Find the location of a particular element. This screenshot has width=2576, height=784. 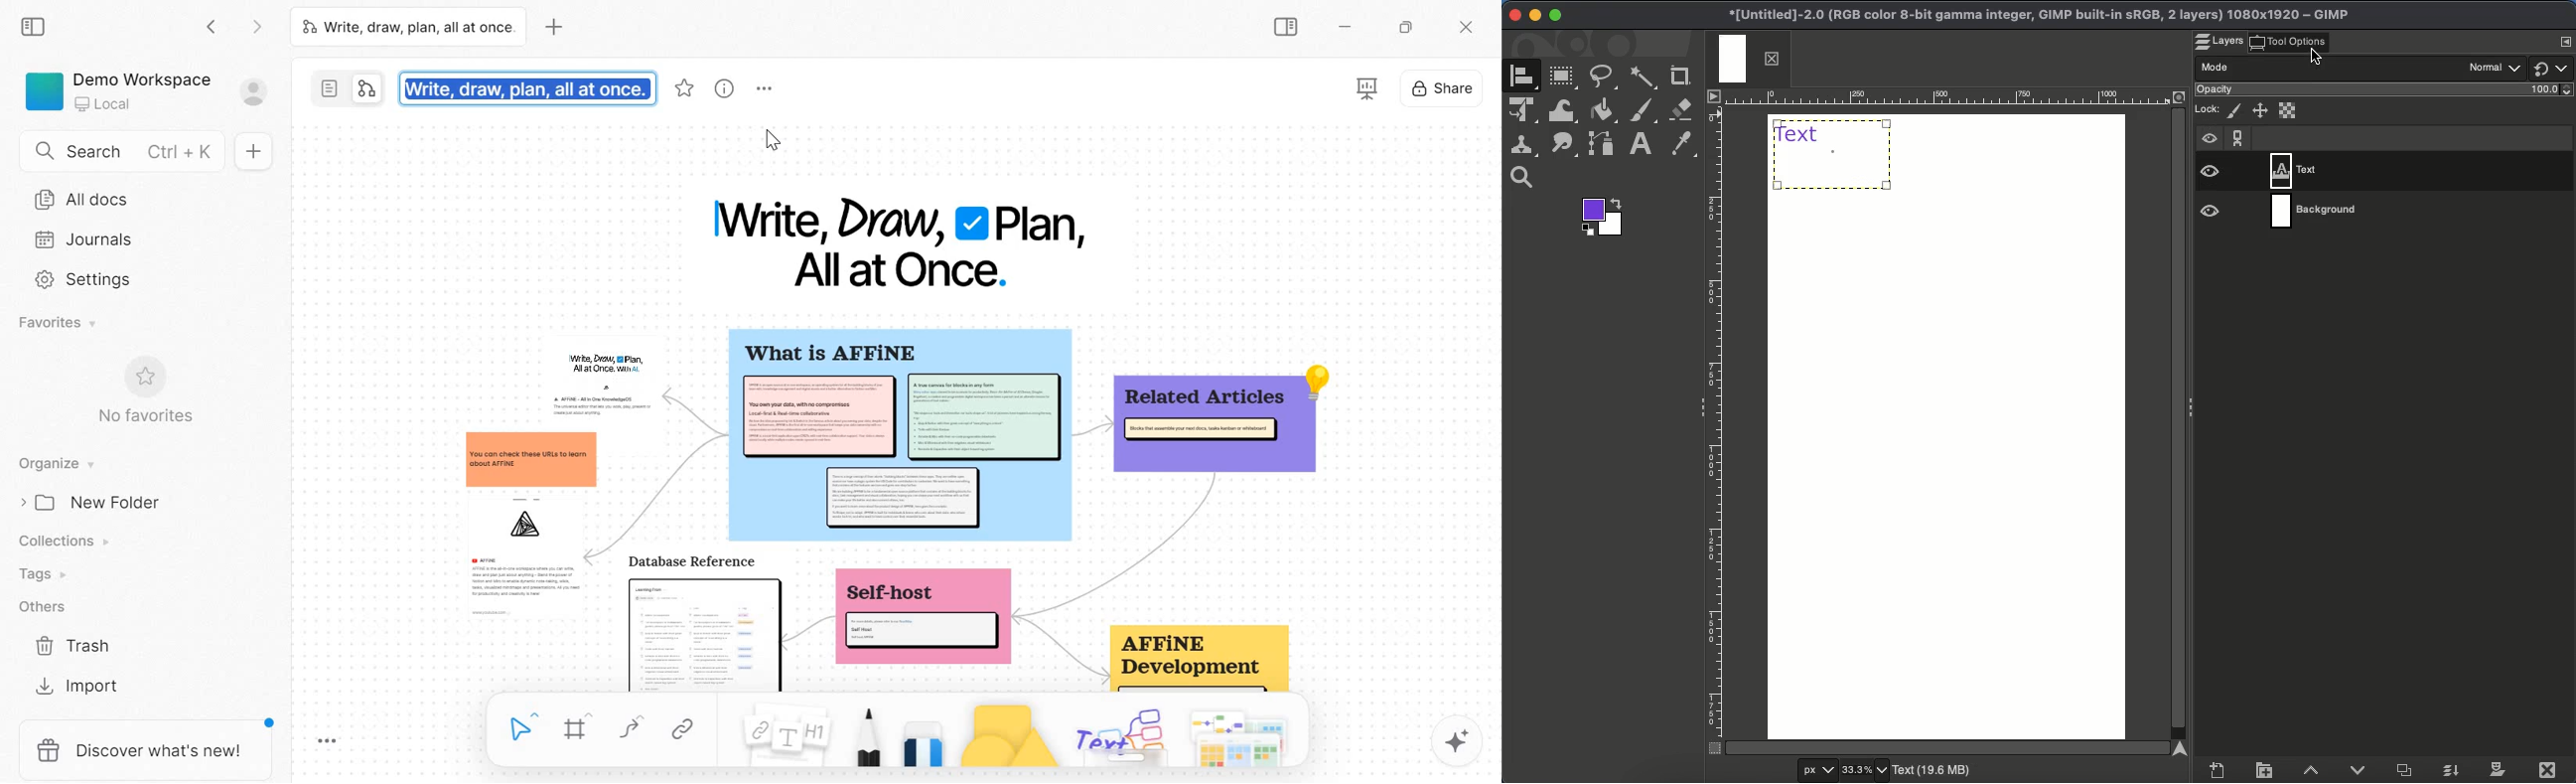

new tab is located at coordinates (556, 26).